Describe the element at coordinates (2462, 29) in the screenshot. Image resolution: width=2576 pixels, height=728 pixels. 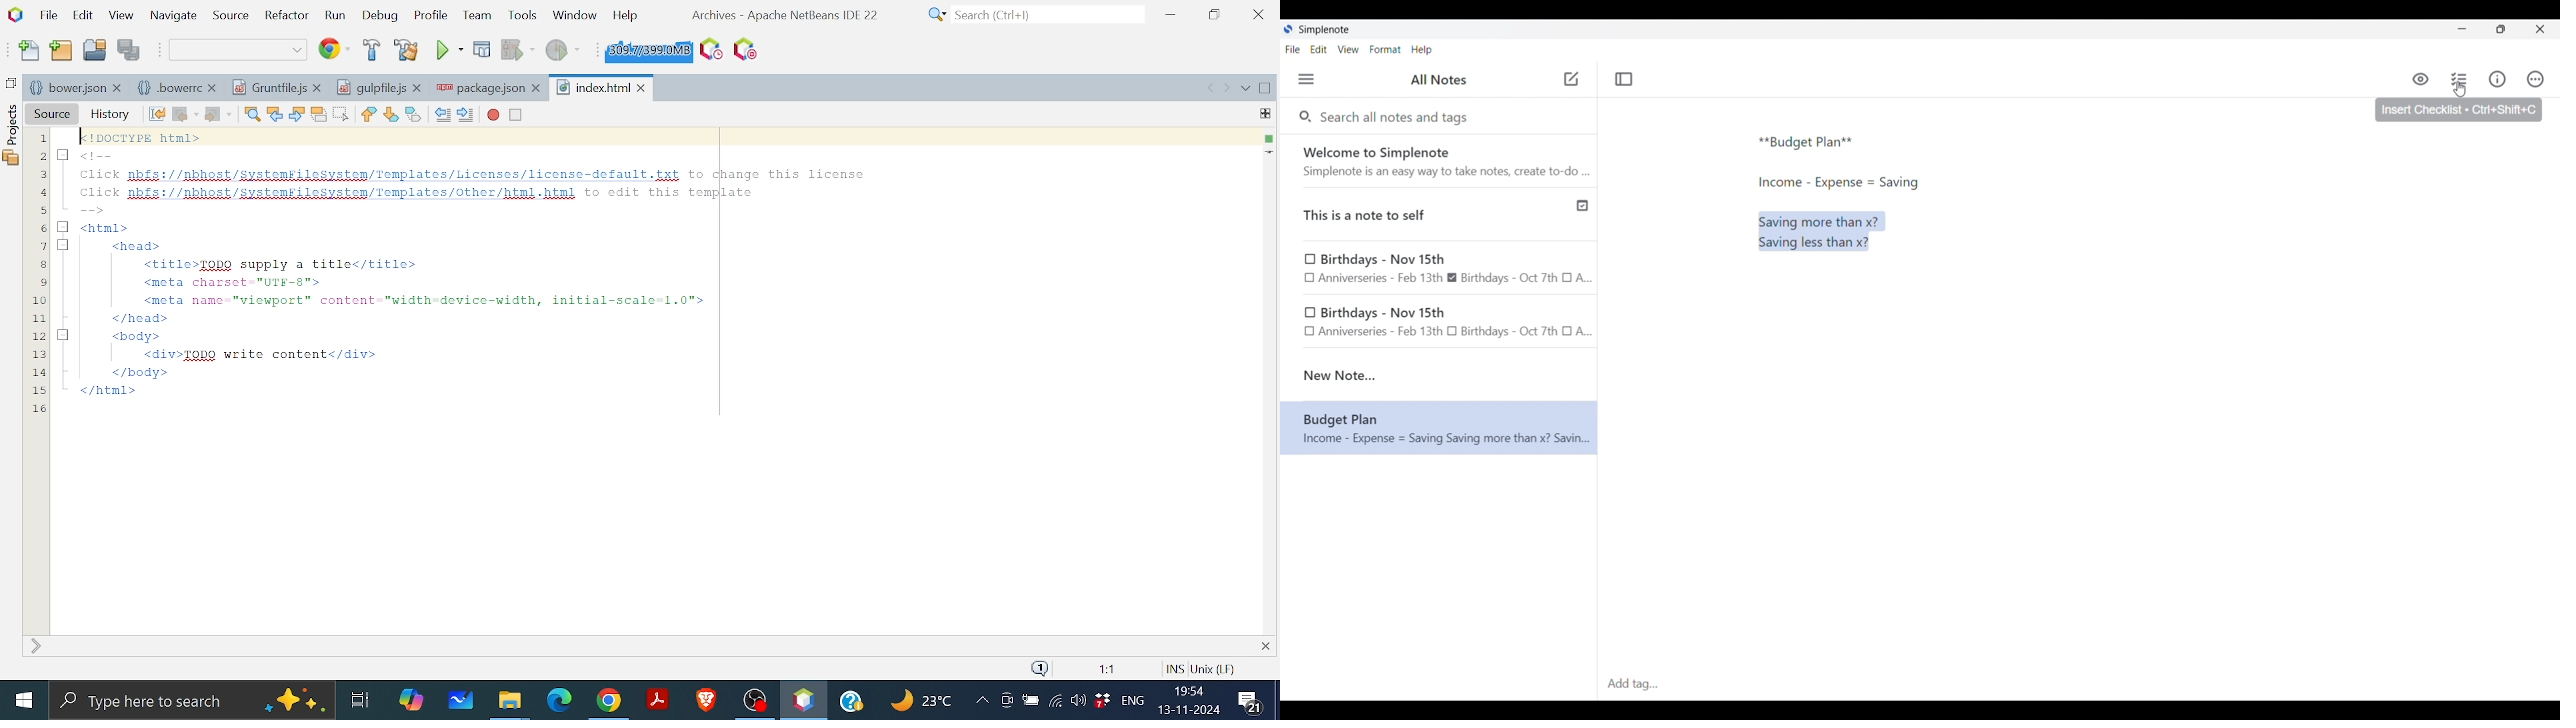
I see `Minimize` at that location.